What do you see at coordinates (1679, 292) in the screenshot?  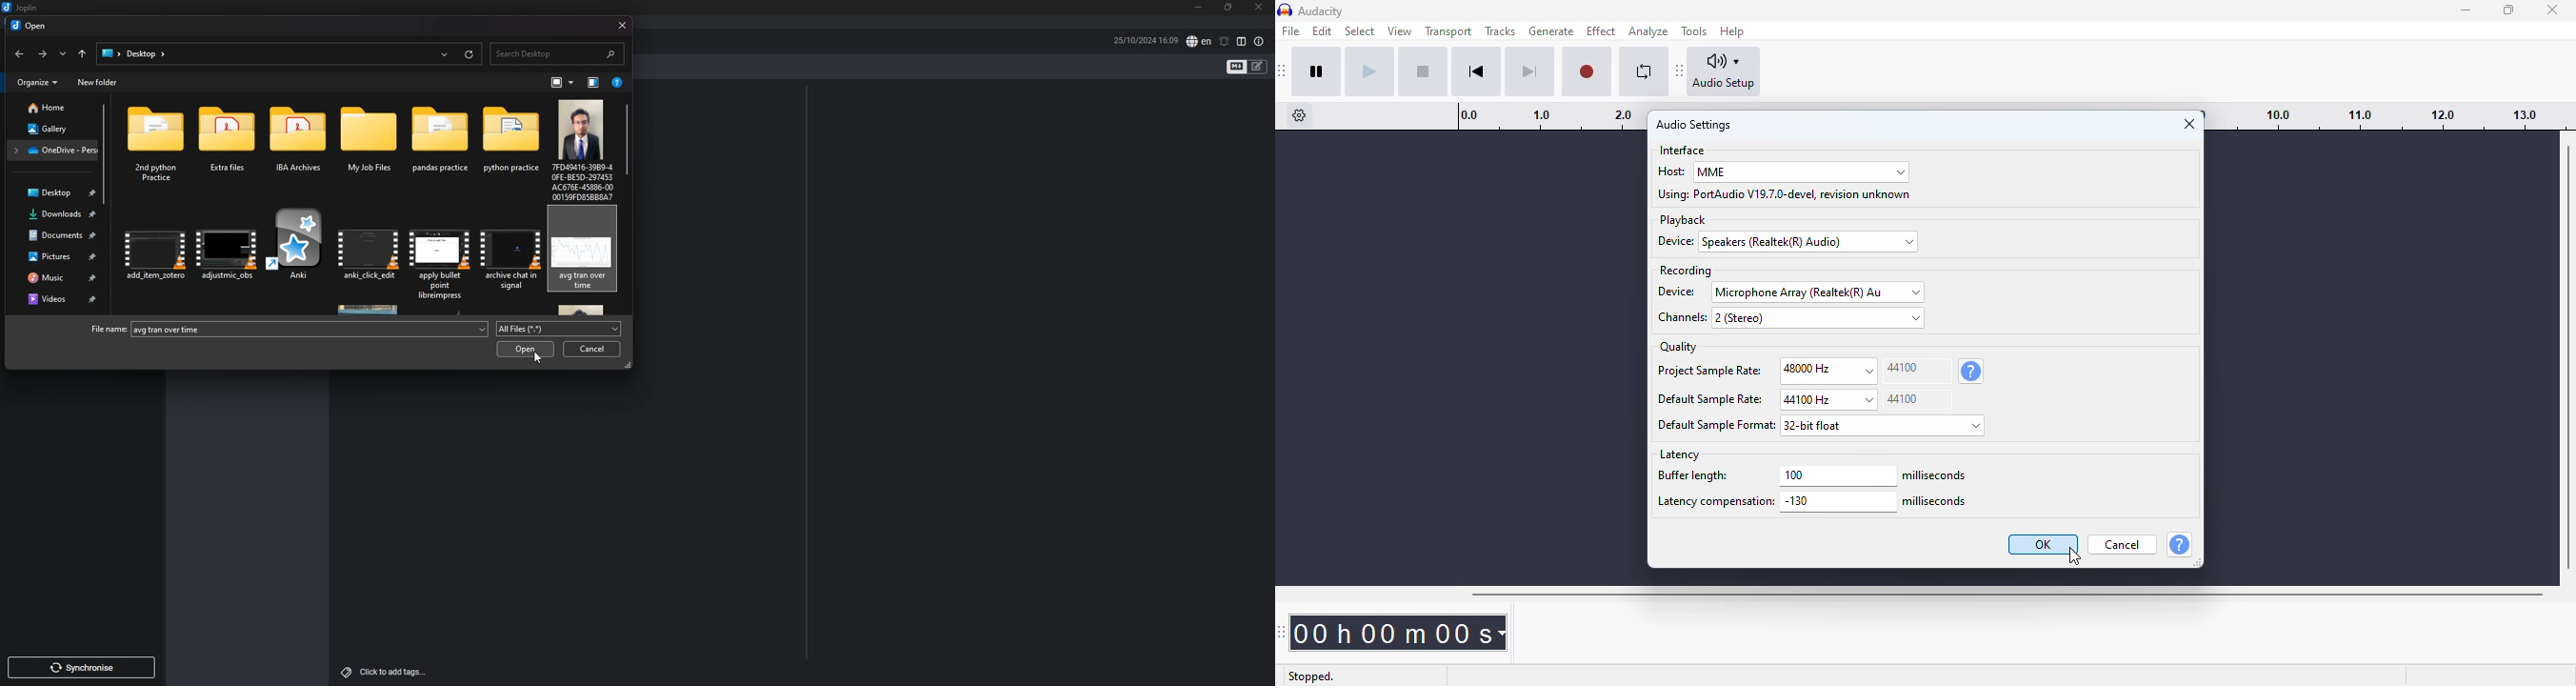 I see `device` at bounding box center [1679, 292].